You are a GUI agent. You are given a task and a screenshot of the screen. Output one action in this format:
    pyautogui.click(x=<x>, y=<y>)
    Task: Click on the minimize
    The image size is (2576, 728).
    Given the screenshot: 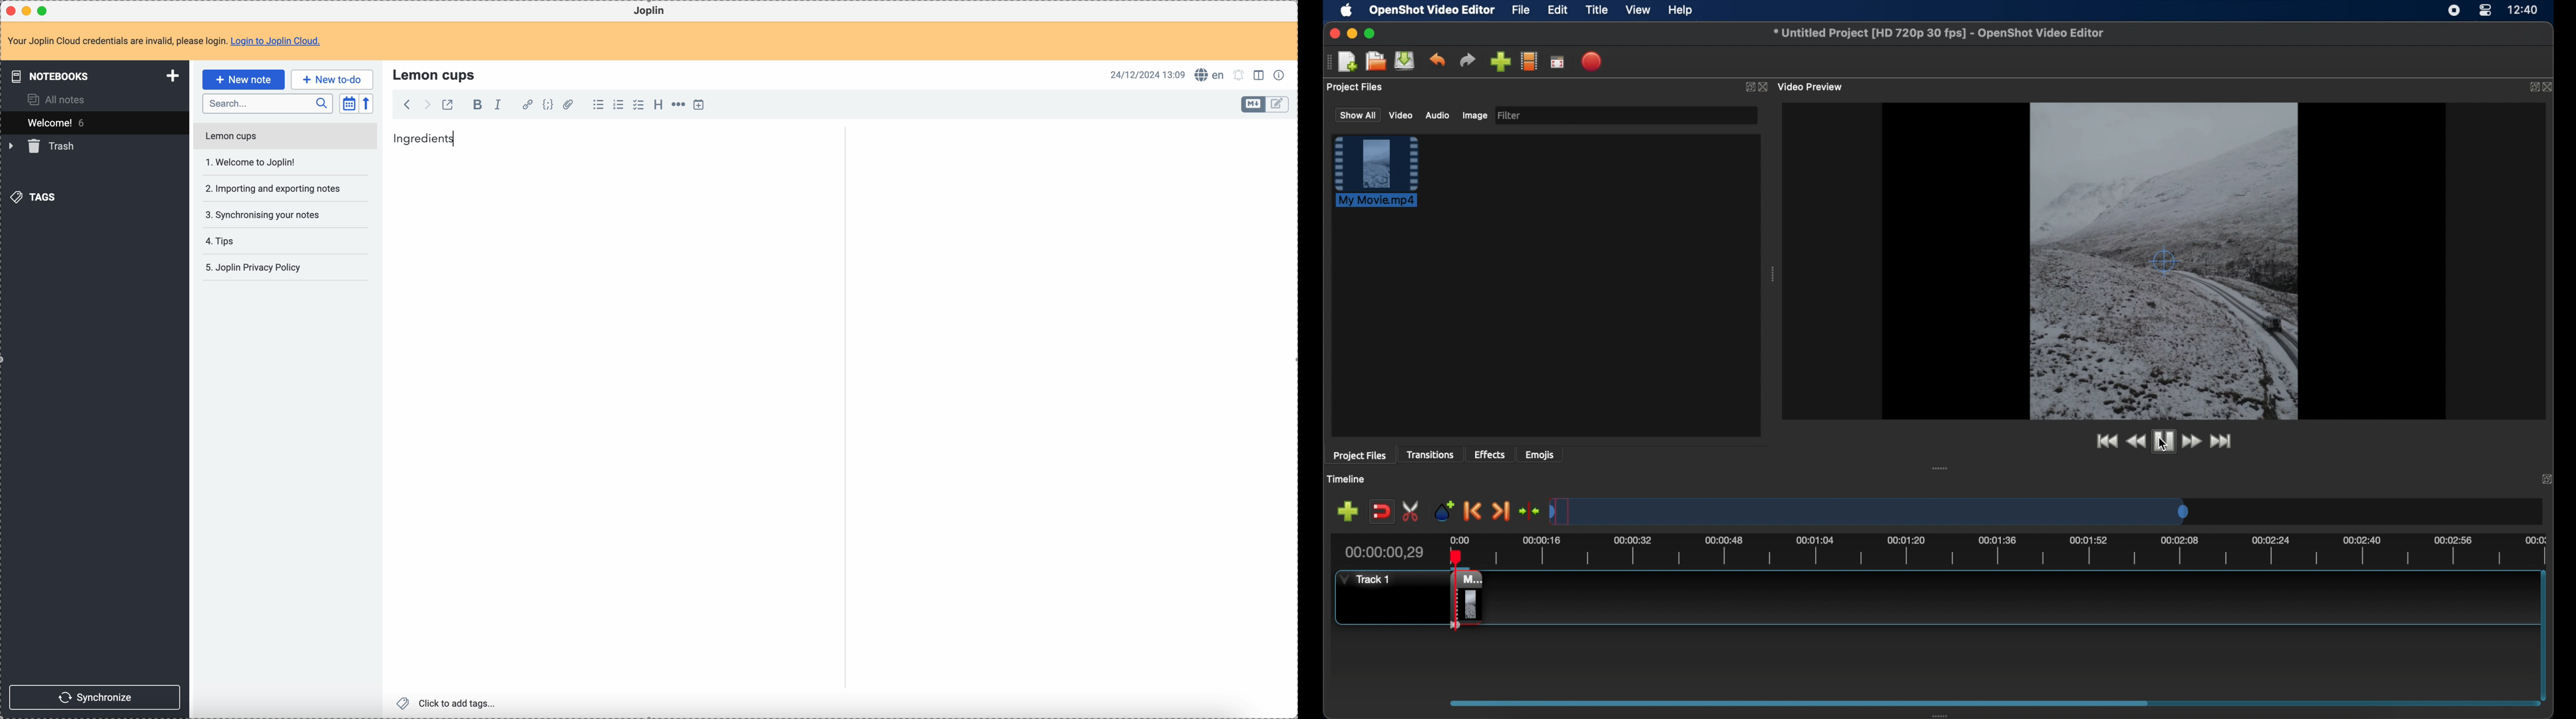 What is the action you would take?
    pyautogui.click(x=1352, y=33)
    